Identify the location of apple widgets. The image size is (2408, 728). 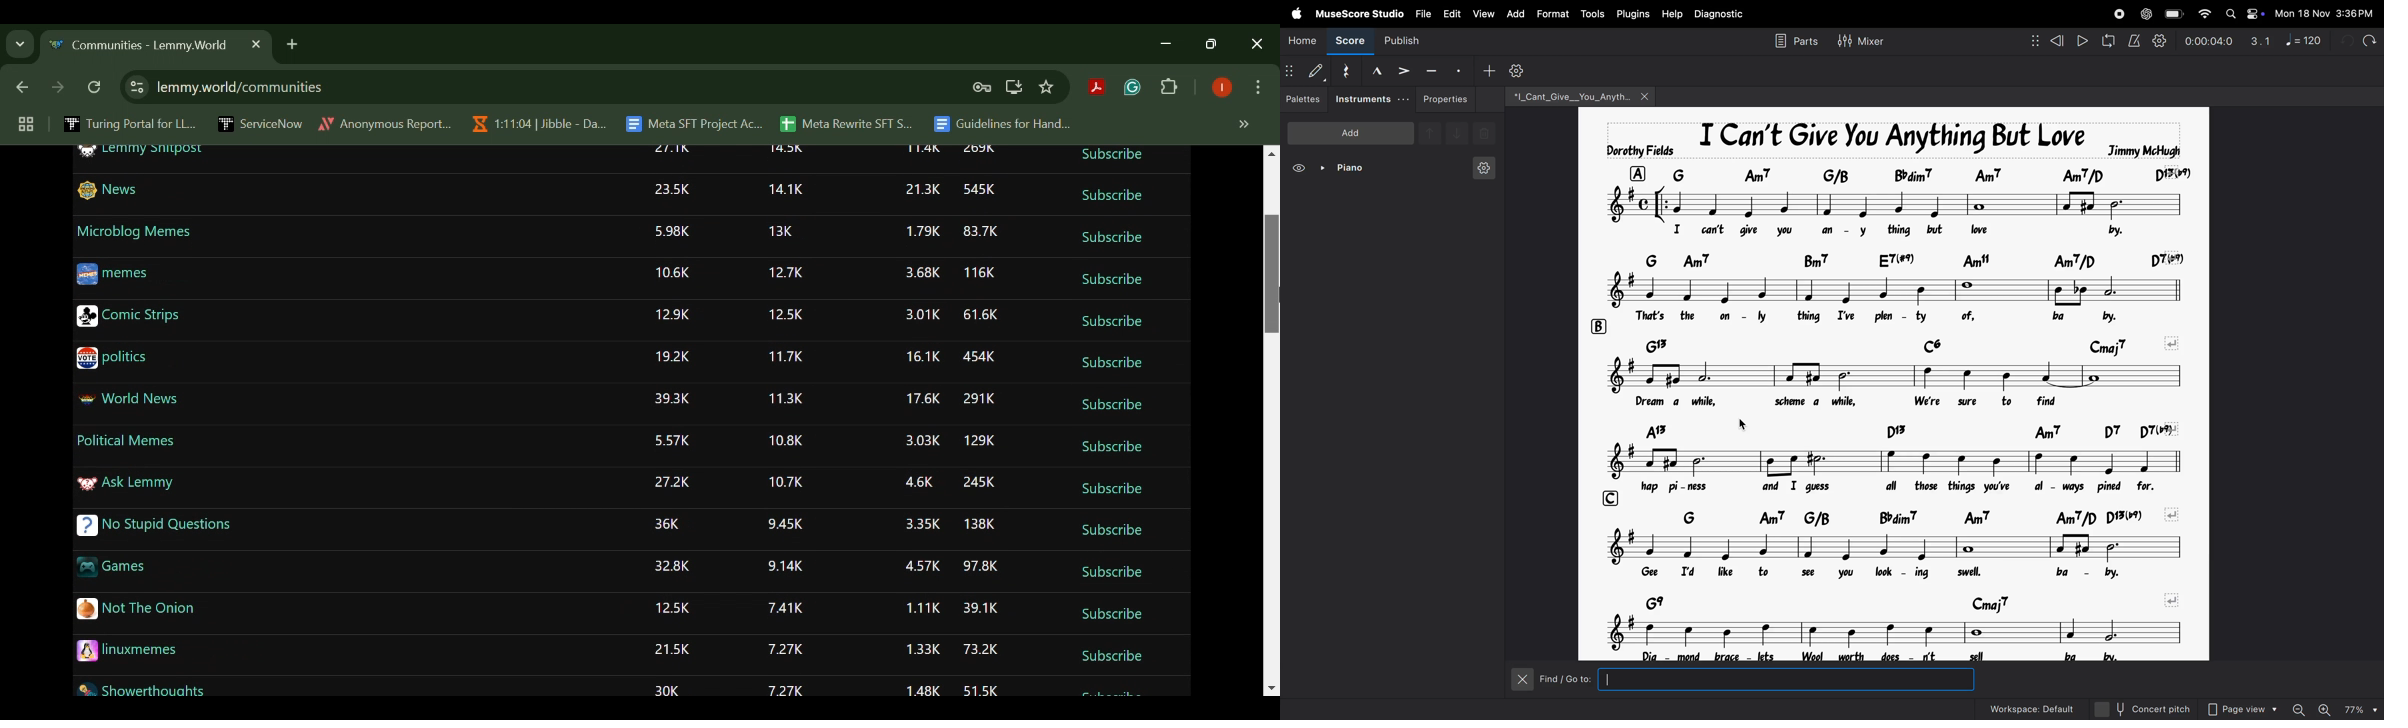
(2242, 14).